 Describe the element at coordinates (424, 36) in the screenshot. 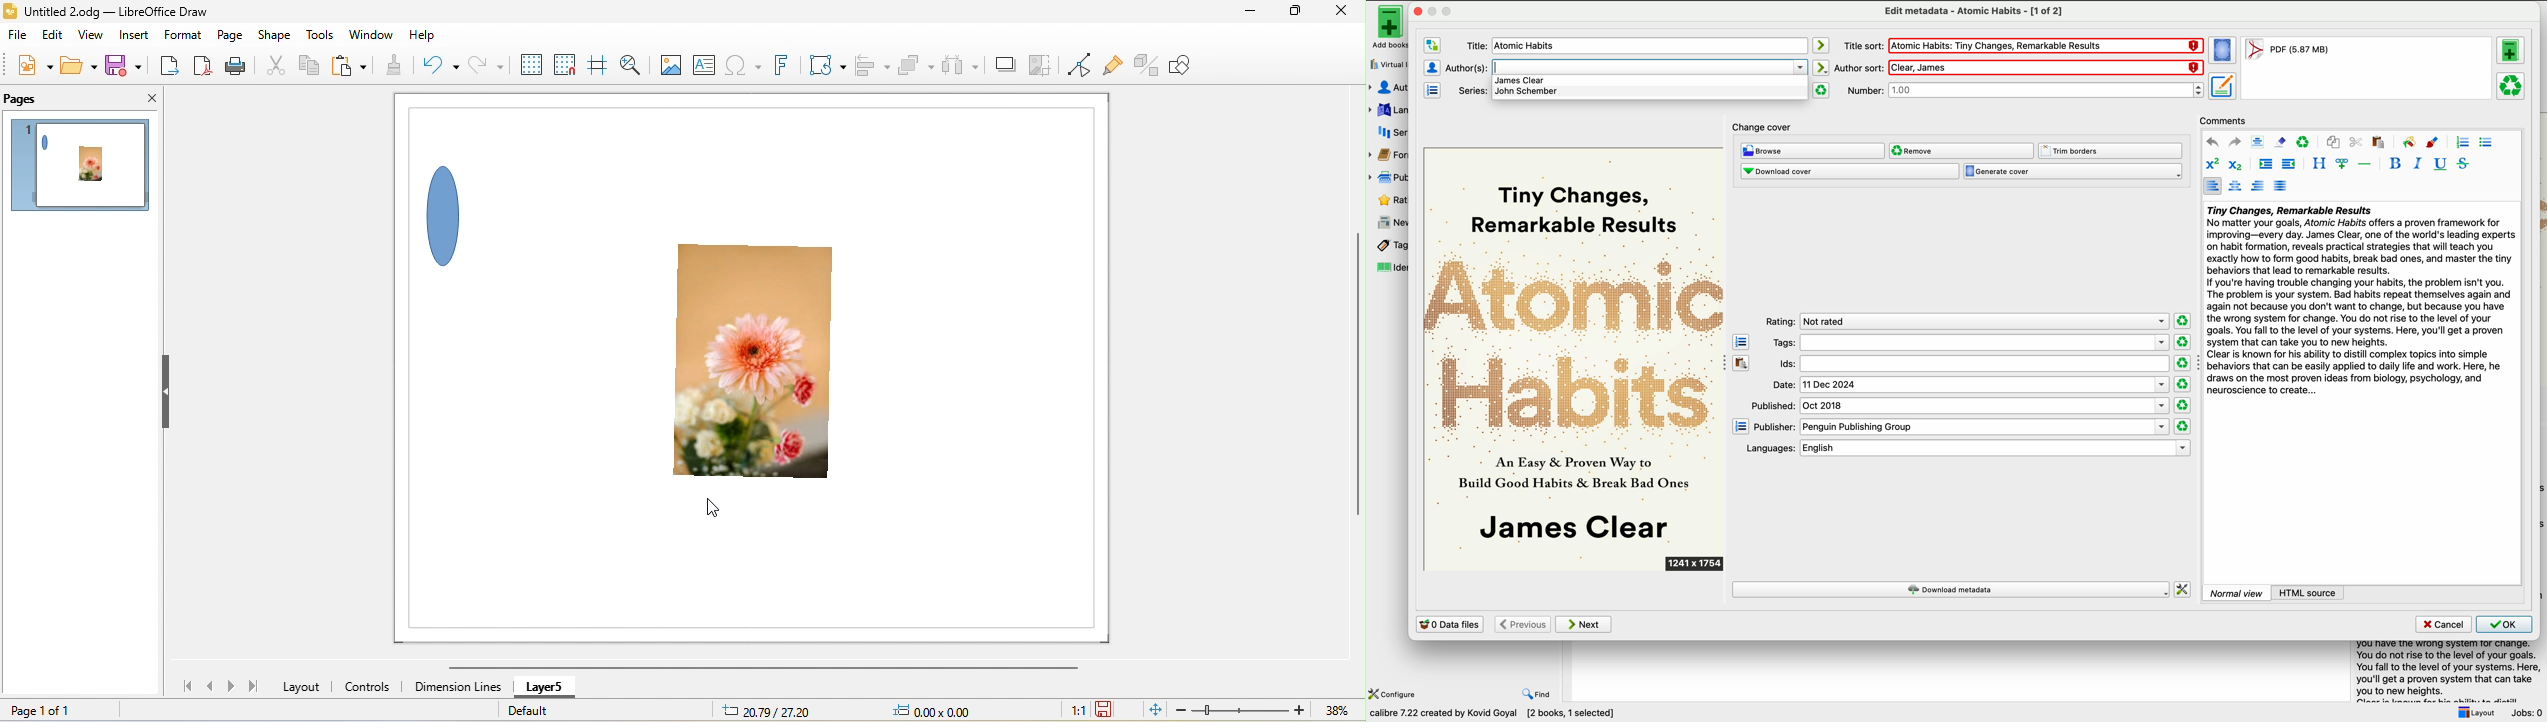

I see `help` at that location.